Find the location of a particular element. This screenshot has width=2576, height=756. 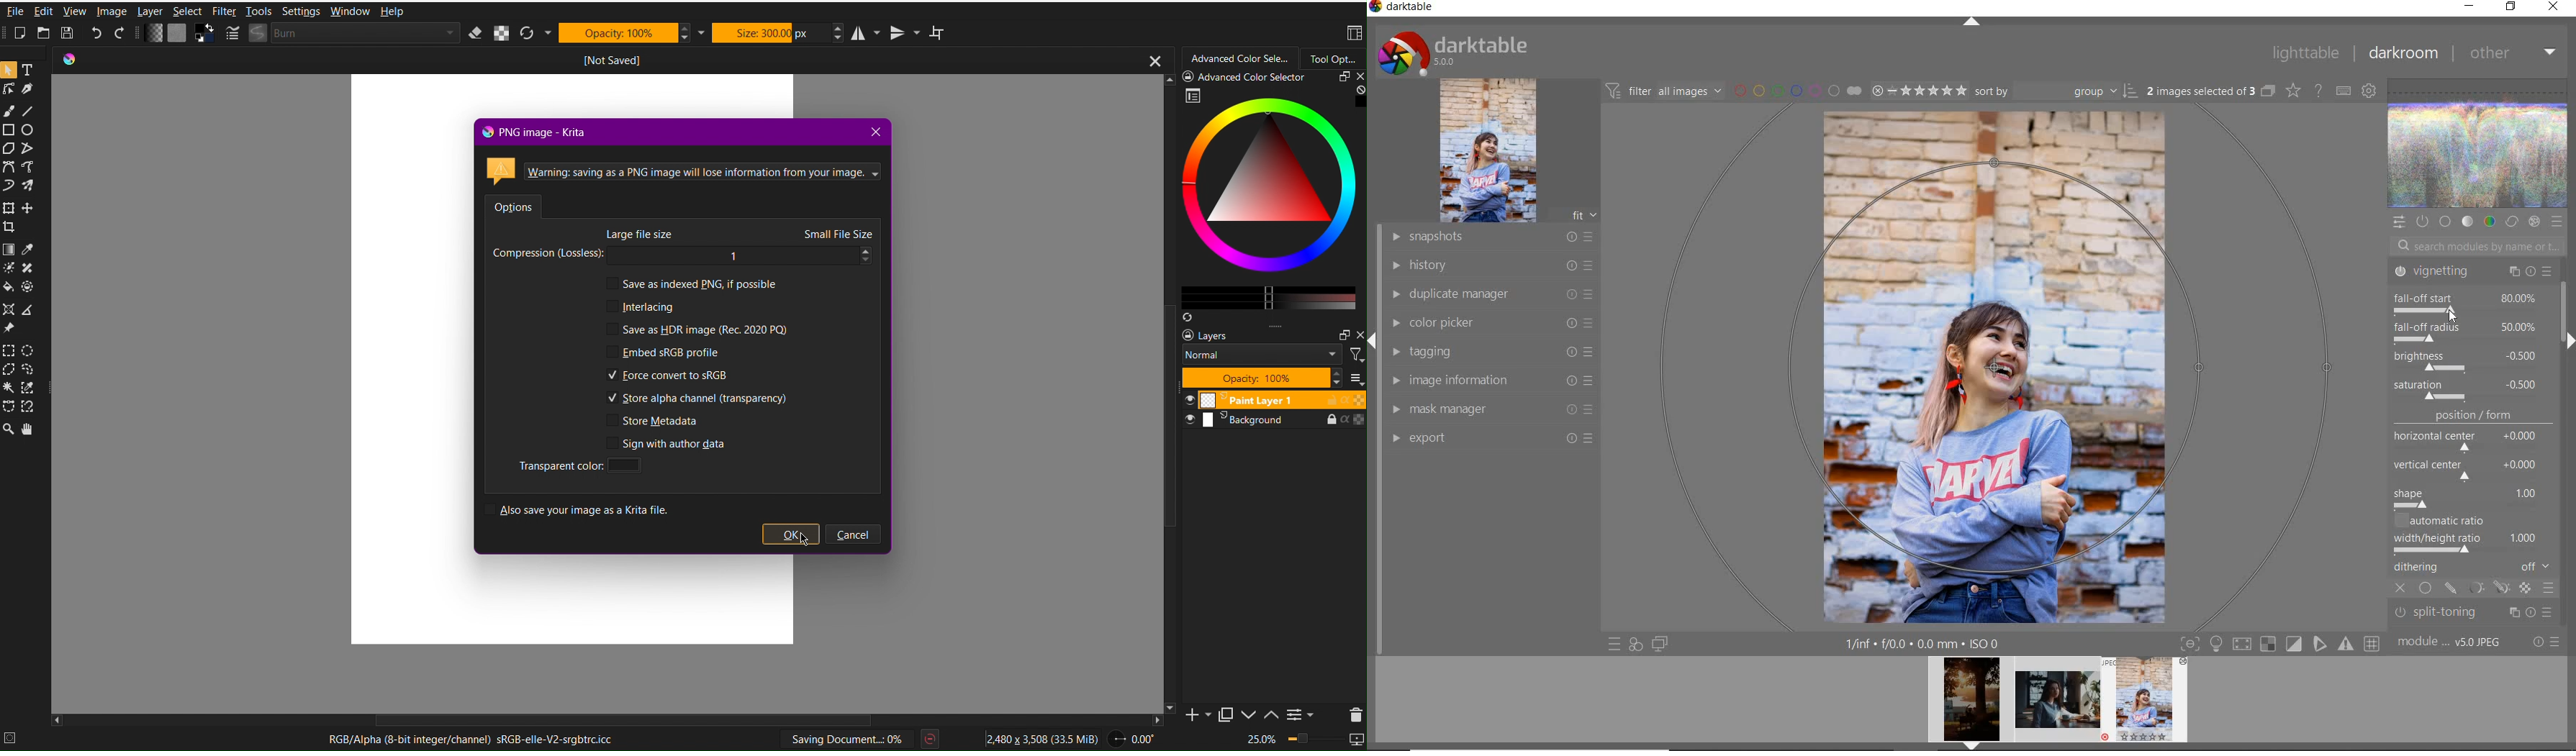

Slides is located at coordinates (1273, 410).